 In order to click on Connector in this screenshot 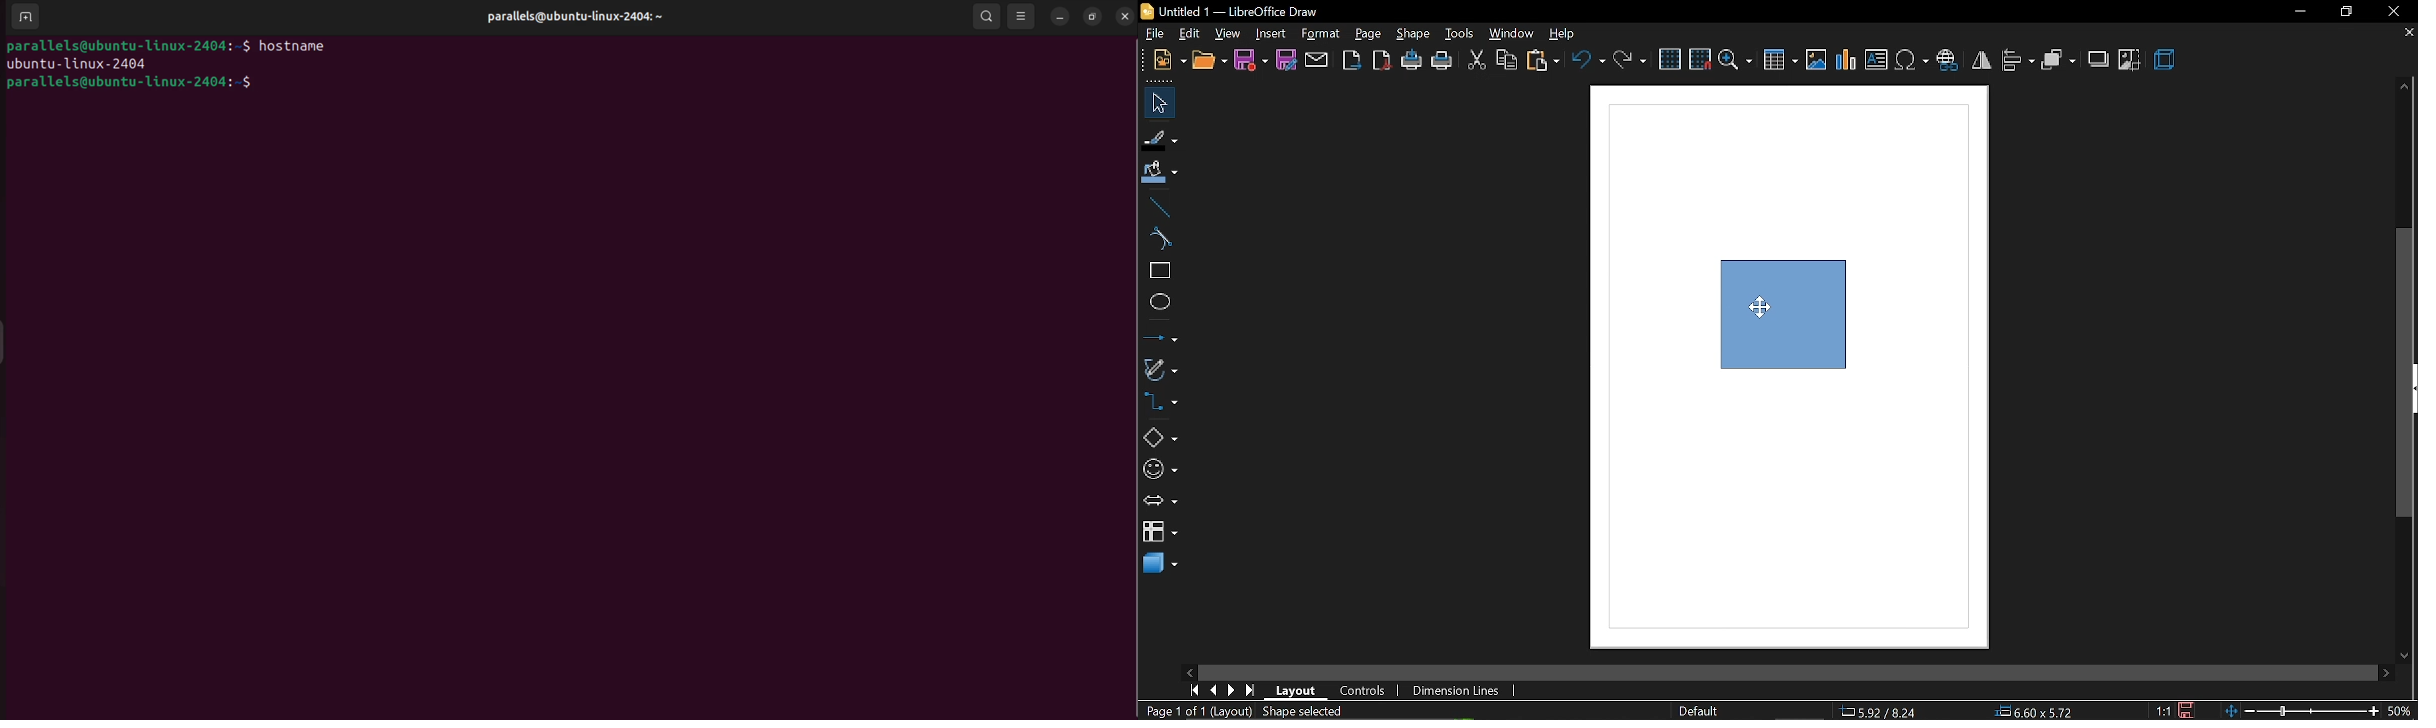, I will do `click(1159, 404)`.